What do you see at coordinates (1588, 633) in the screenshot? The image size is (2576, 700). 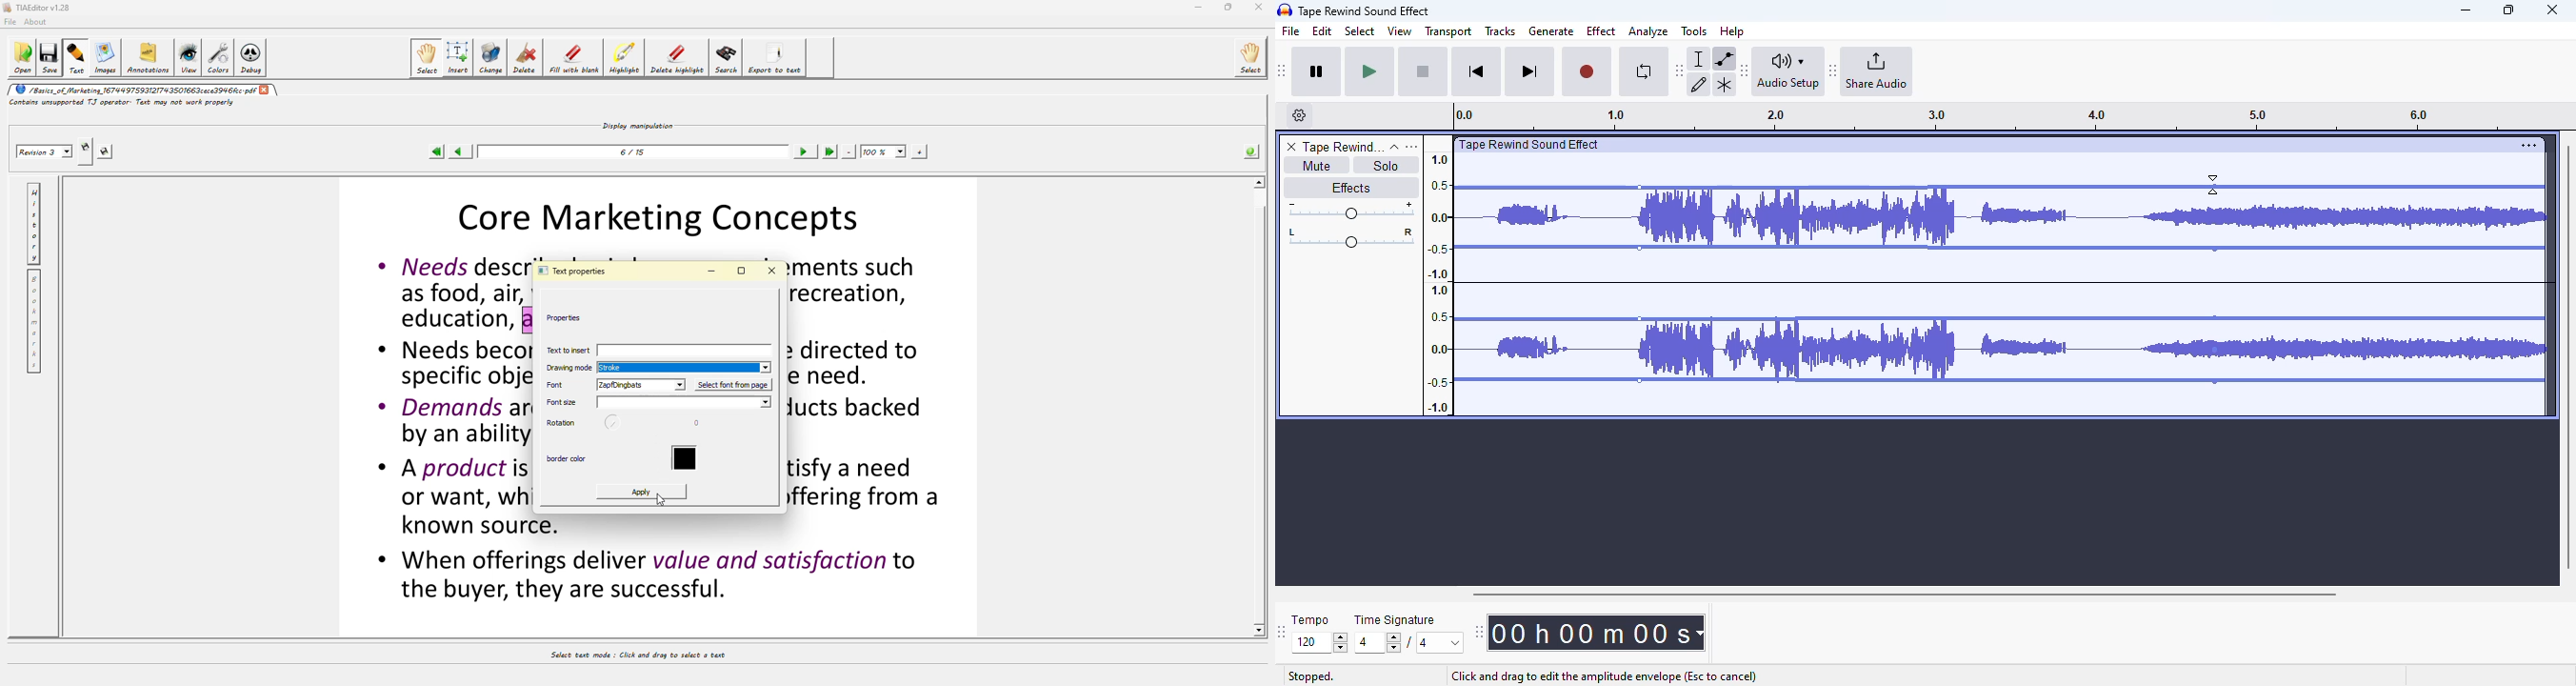 I see `Current track time` at bounding box center [1588, 633].